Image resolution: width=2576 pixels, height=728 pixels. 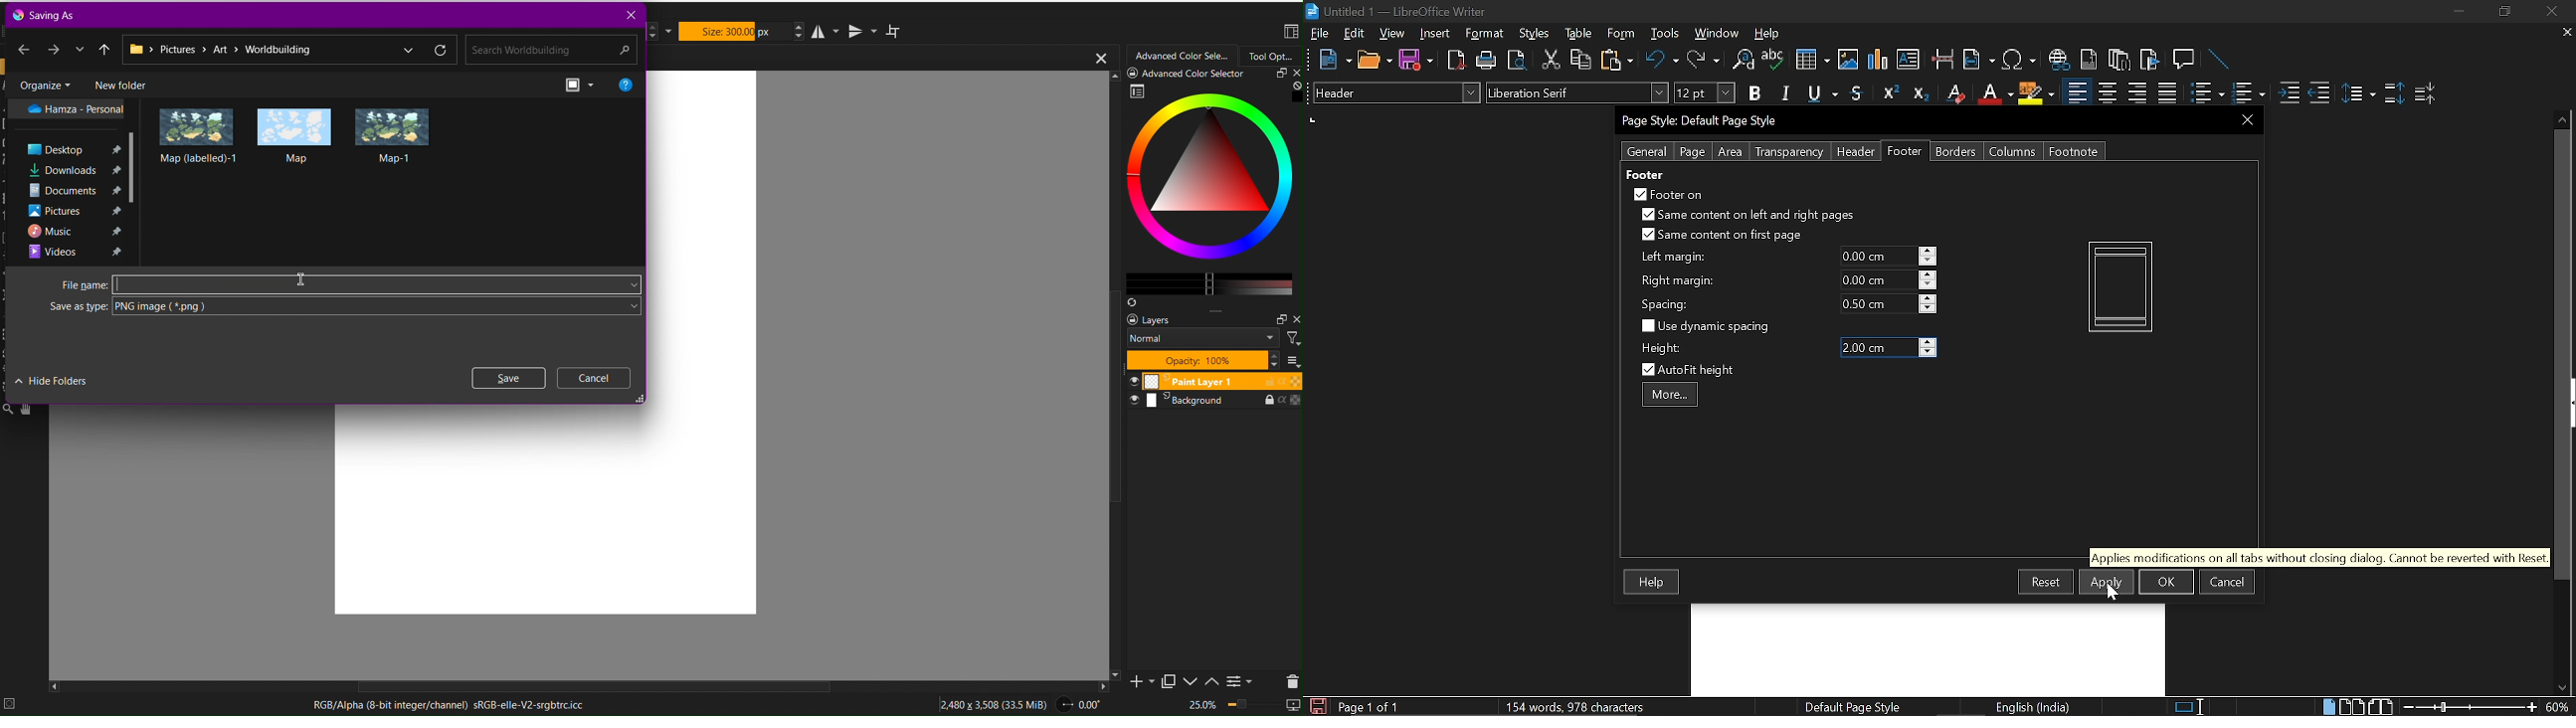 What do you see at coordinates (1957, 151) in the screenshot?
I see `Borders` at bounding box center [1957, 151].